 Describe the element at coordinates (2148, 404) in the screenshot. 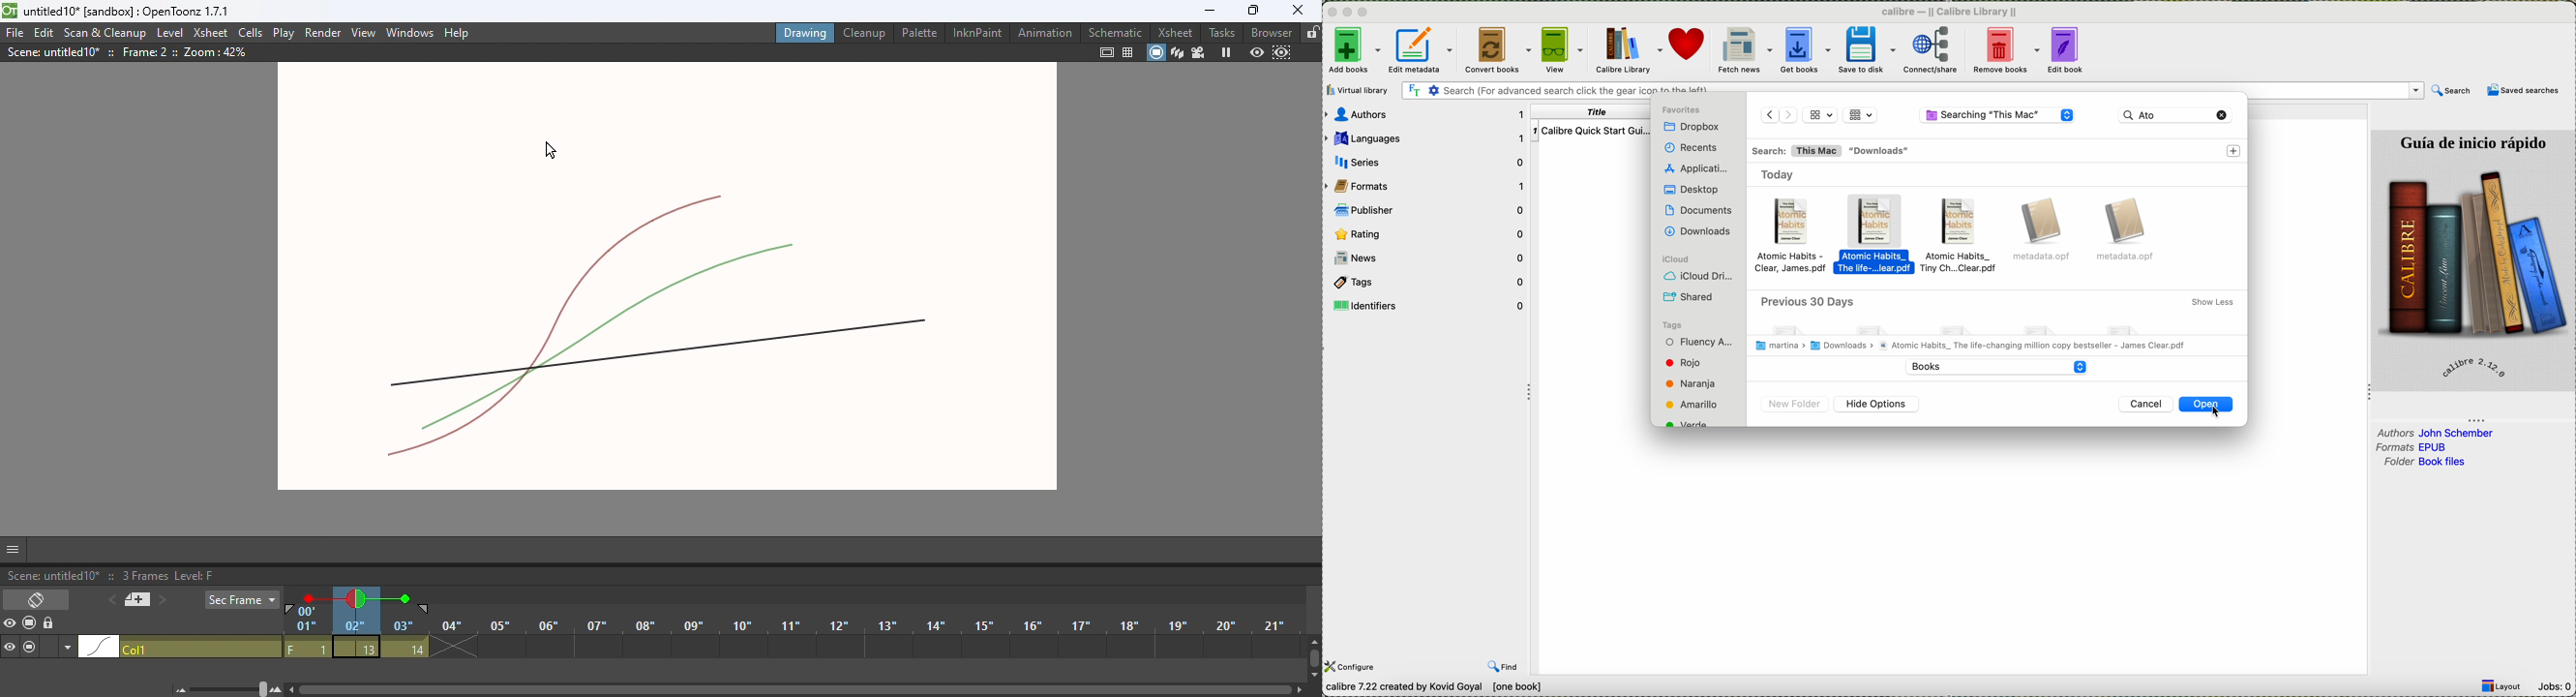

I see `cancel button` at that location.